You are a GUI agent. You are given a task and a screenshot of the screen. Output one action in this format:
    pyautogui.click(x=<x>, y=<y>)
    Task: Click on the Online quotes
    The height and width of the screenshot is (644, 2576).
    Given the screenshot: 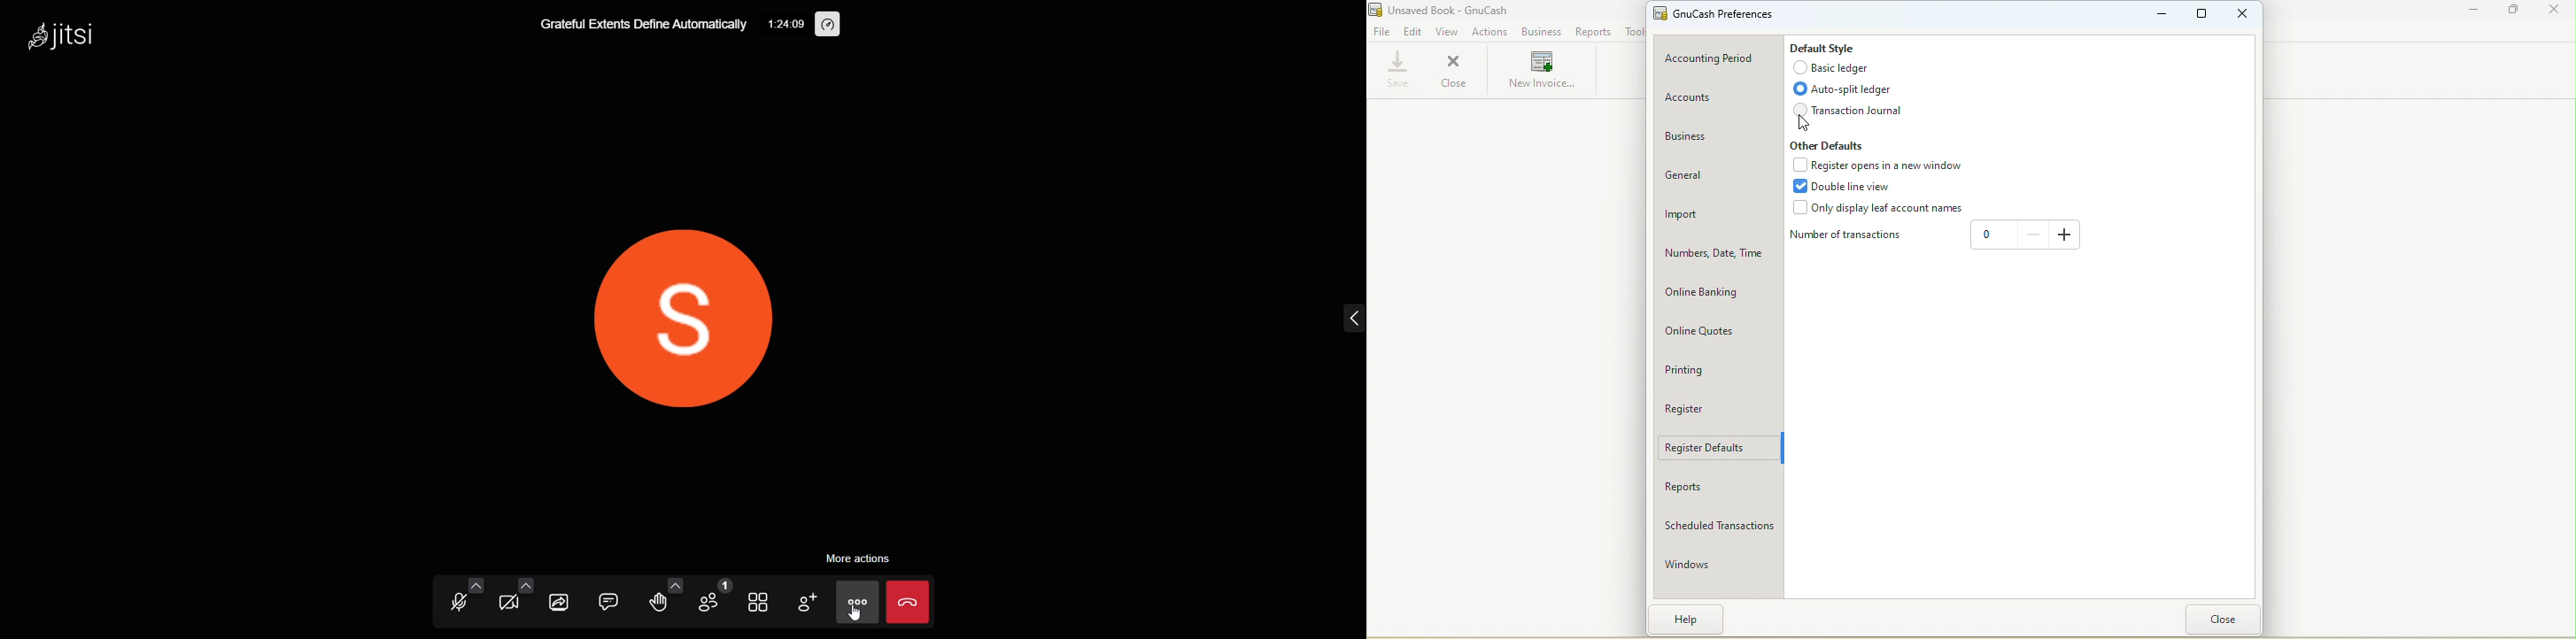 What is the action you would take?
    pyautogui.click(x=1717, y=330)
    